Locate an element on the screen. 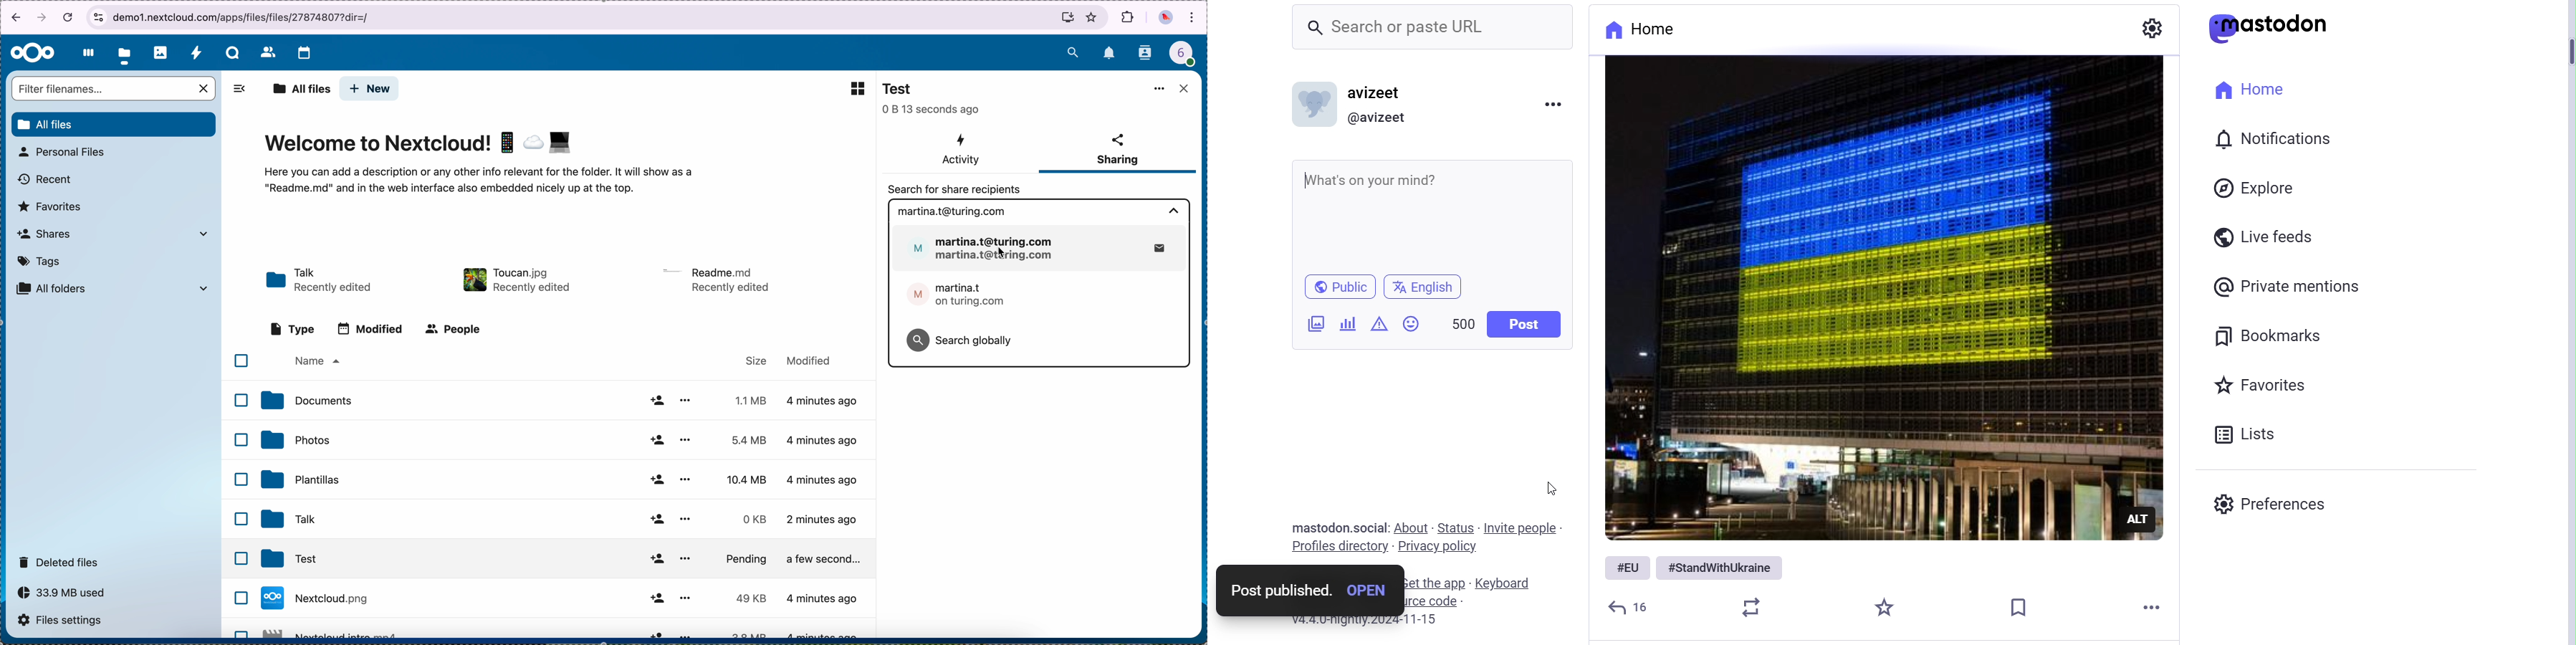  Reply is located at coordinates (1631, 607).